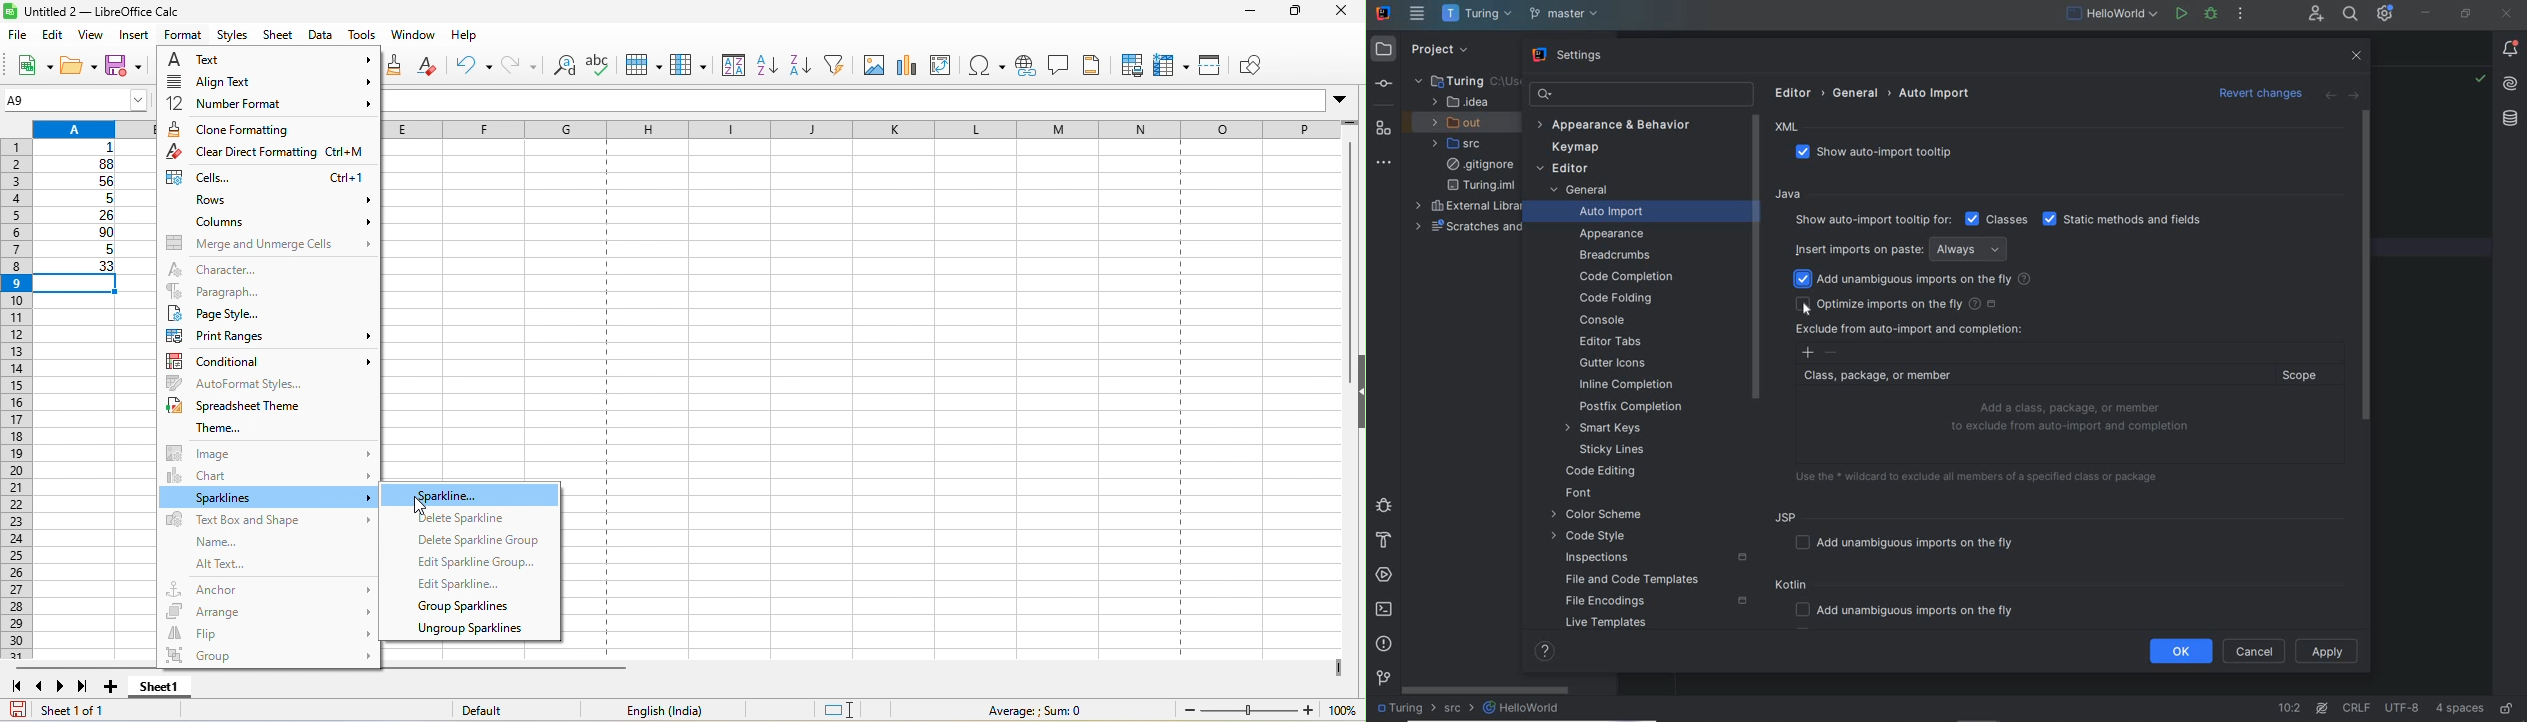 The image size is (2548, 728). I want to click on character, so click(250, 268).